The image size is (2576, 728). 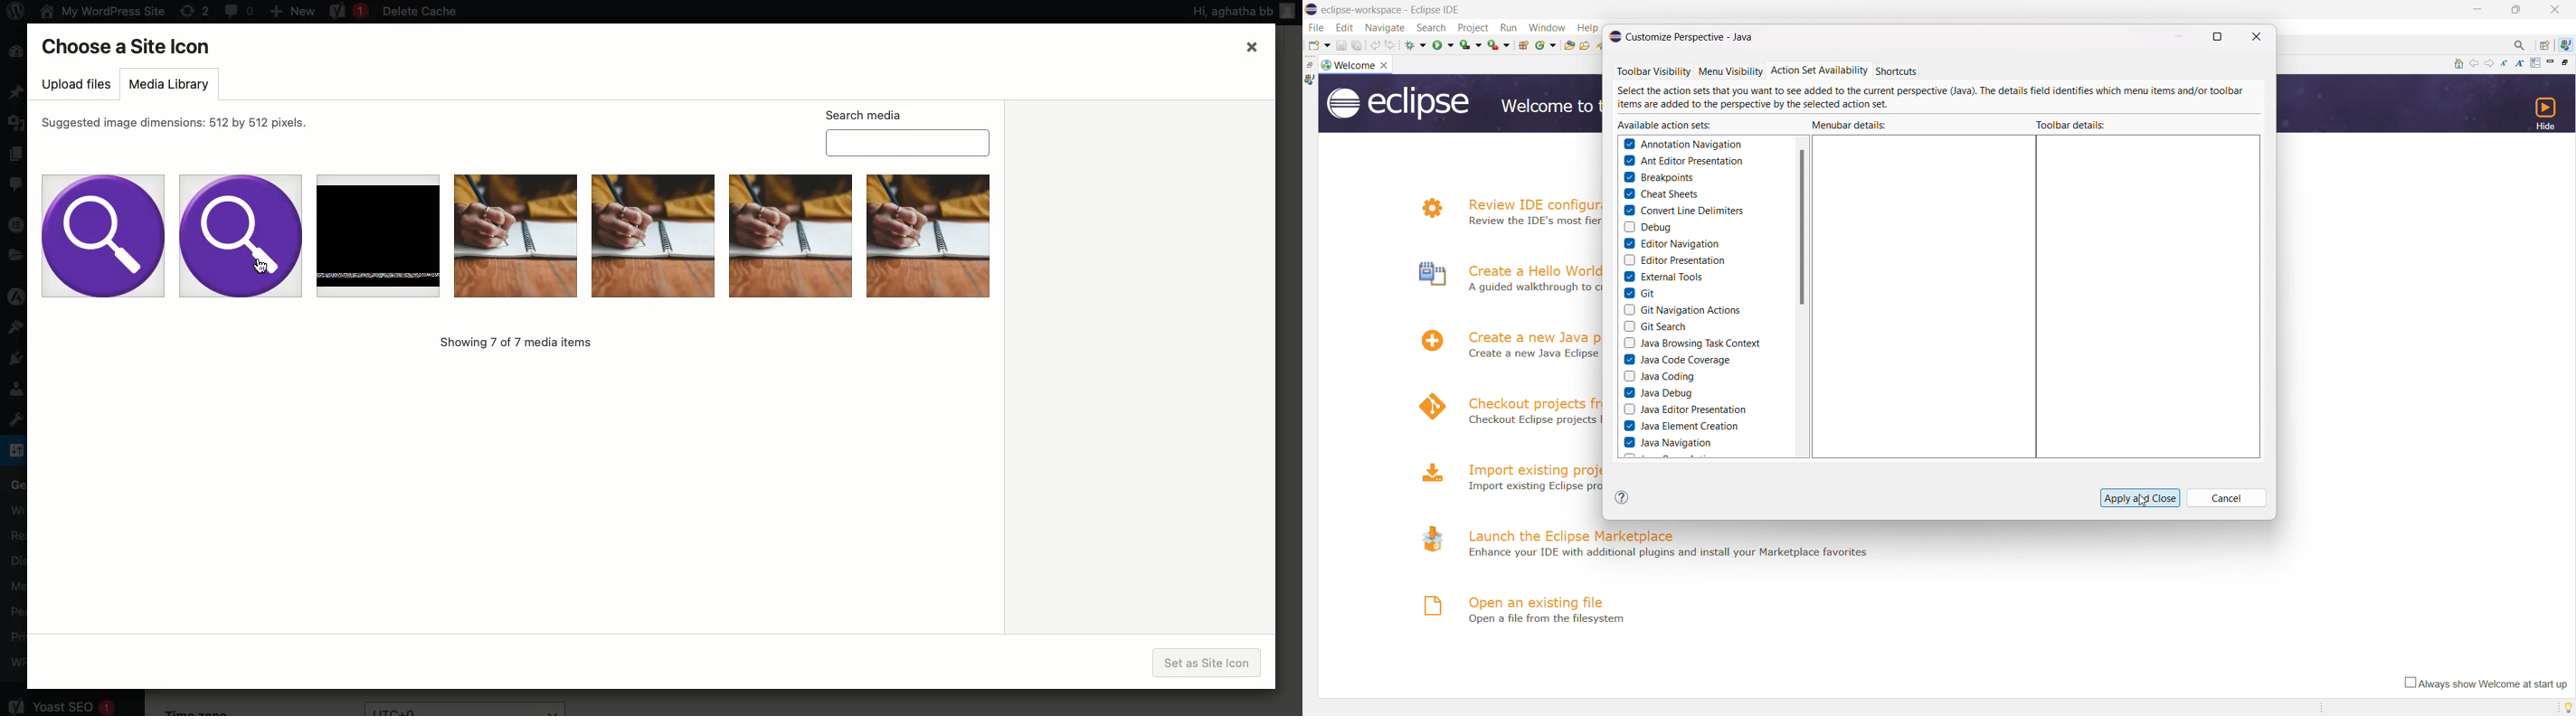 I want to click on minimize, so click(x=2476, y=10).